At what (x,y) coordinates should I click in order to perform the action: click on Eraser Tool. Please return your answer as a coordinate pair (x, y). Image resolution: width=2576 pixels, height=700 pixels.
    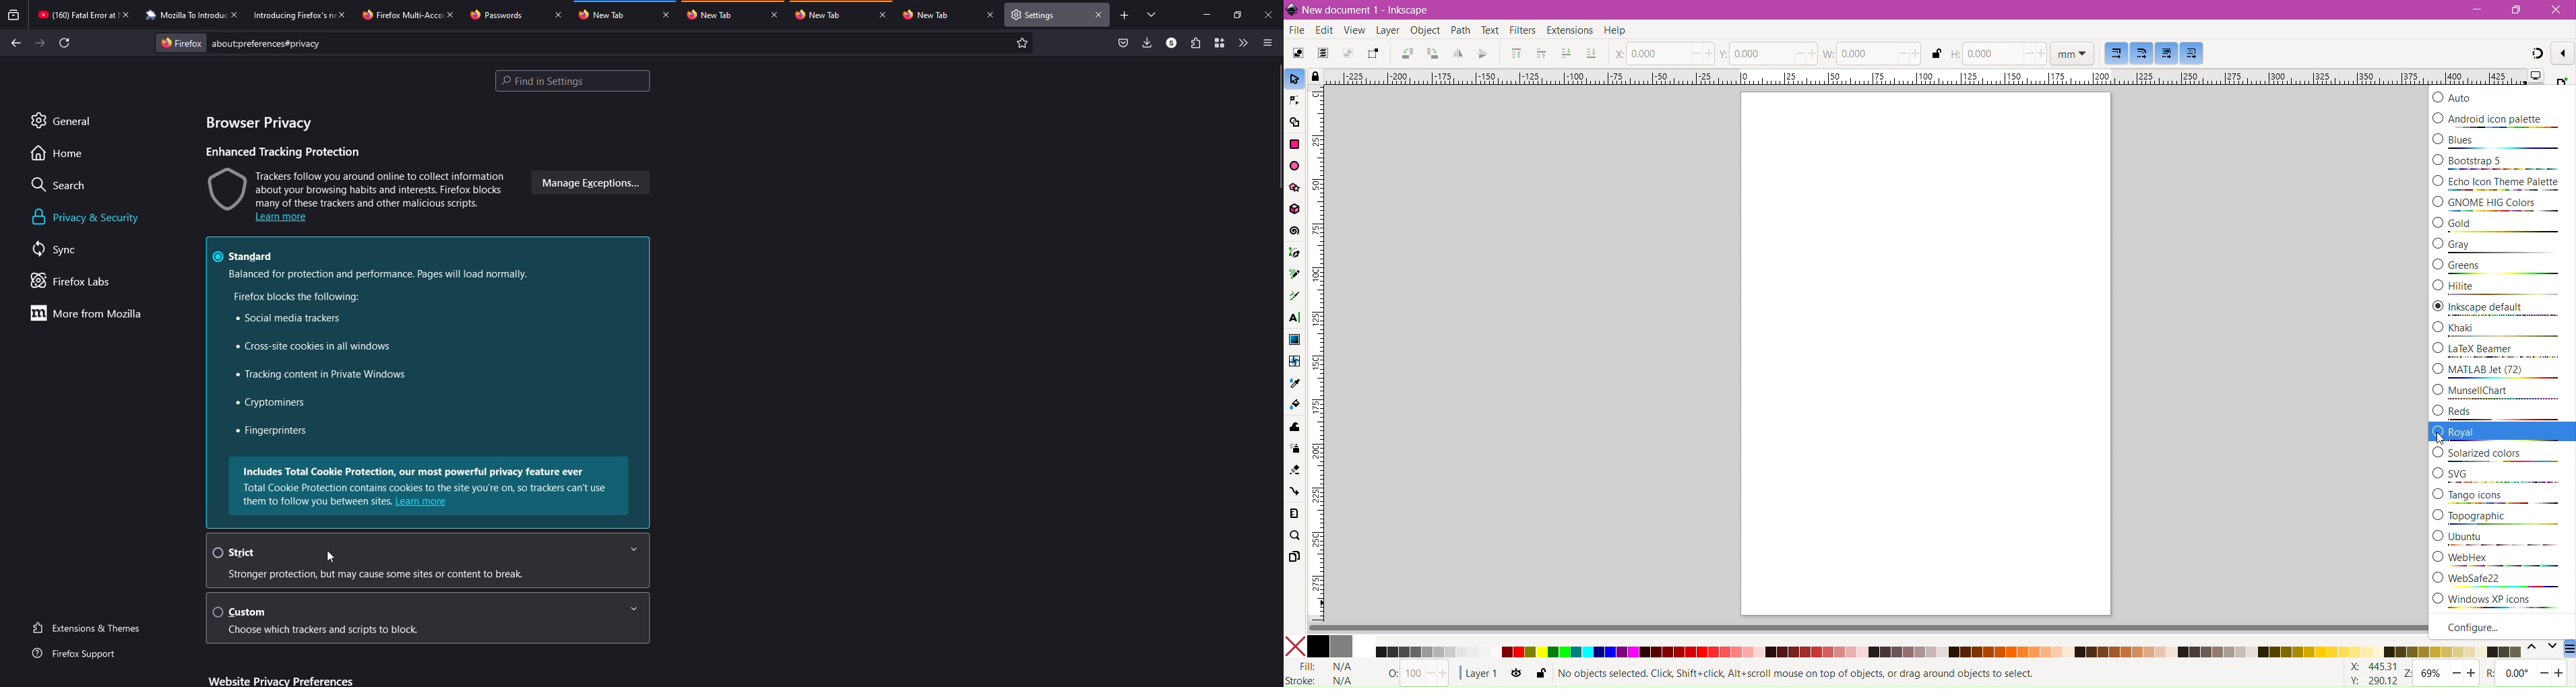
    Looking at the image, I should click on (1295, 468).